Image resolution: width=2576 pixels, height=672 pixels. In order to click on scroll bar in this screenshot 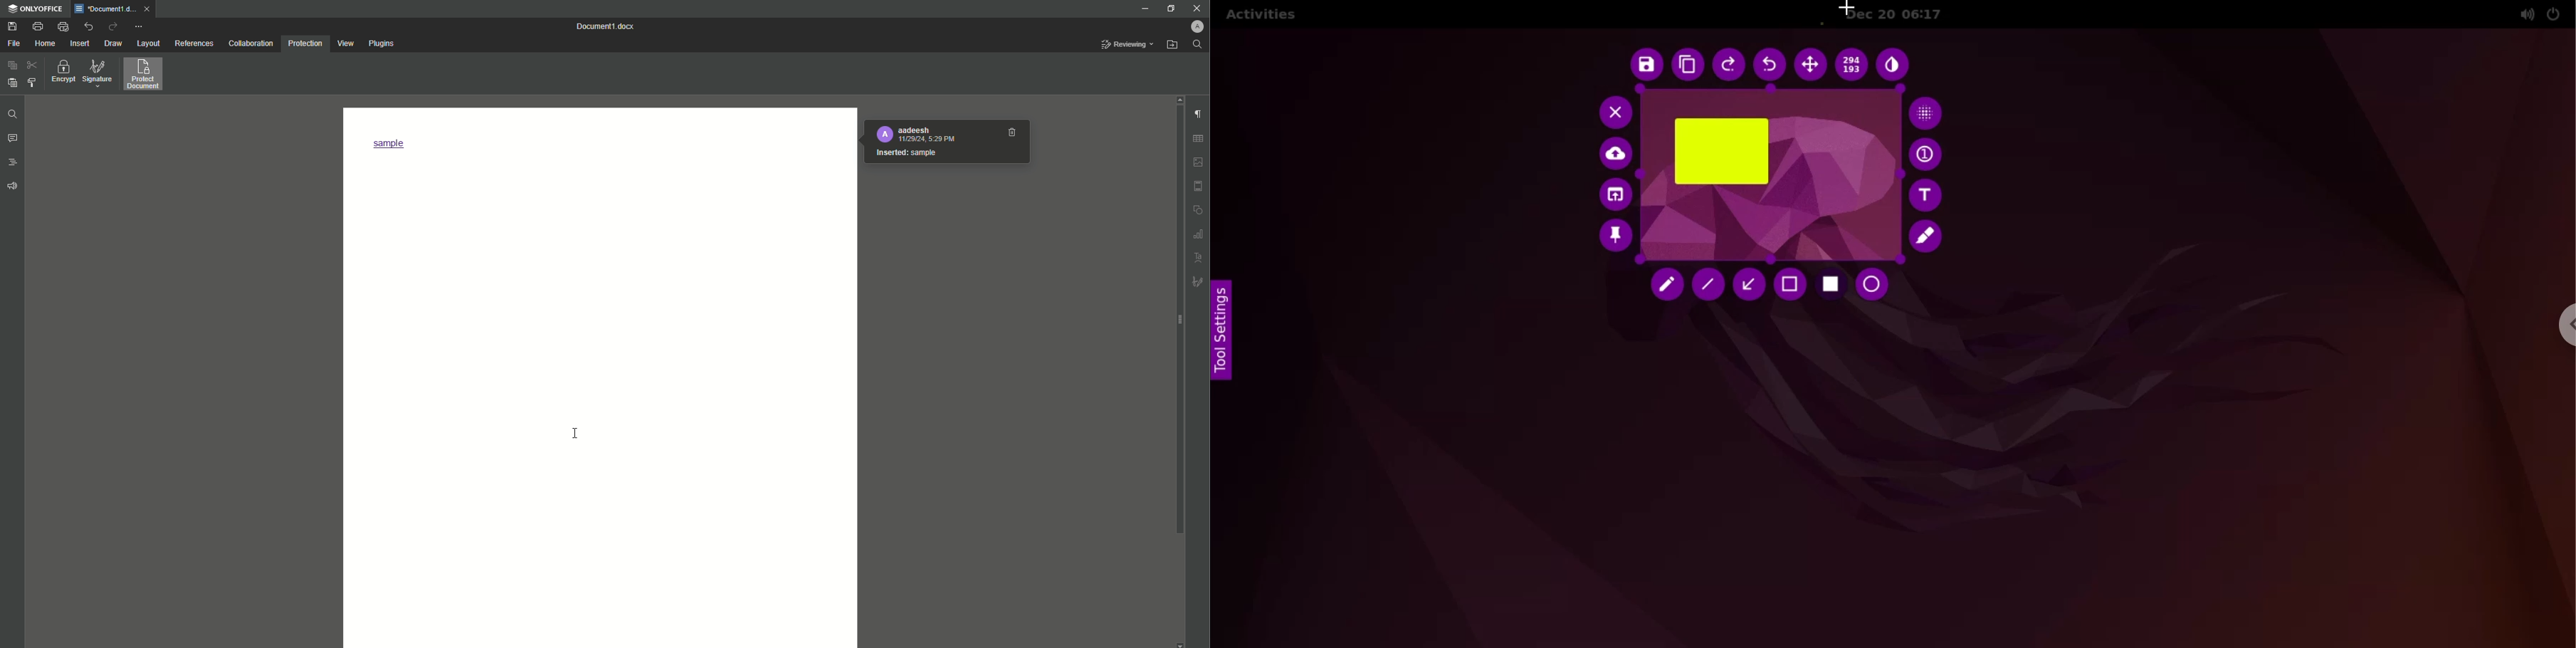, I will do `click(1178, 320)`.